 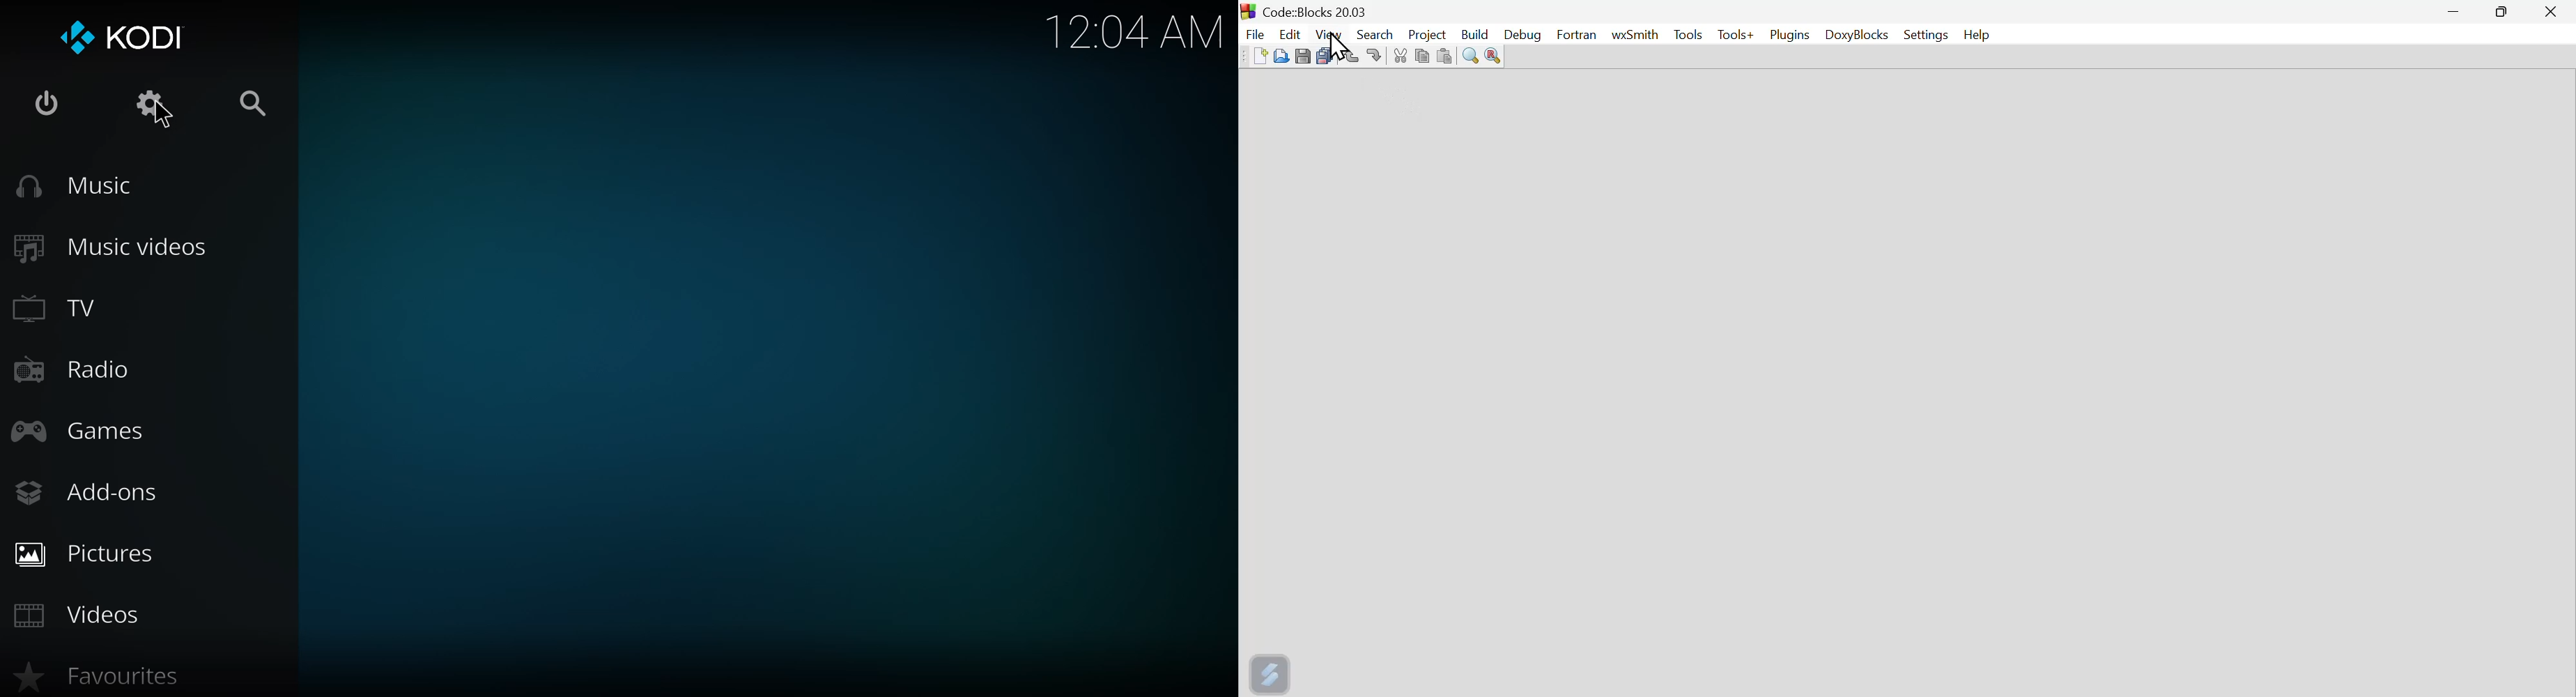 What do you see at coordinates (1423, 54) in the screenshot?
I see `Copy` at bounding box center [1423, 54].